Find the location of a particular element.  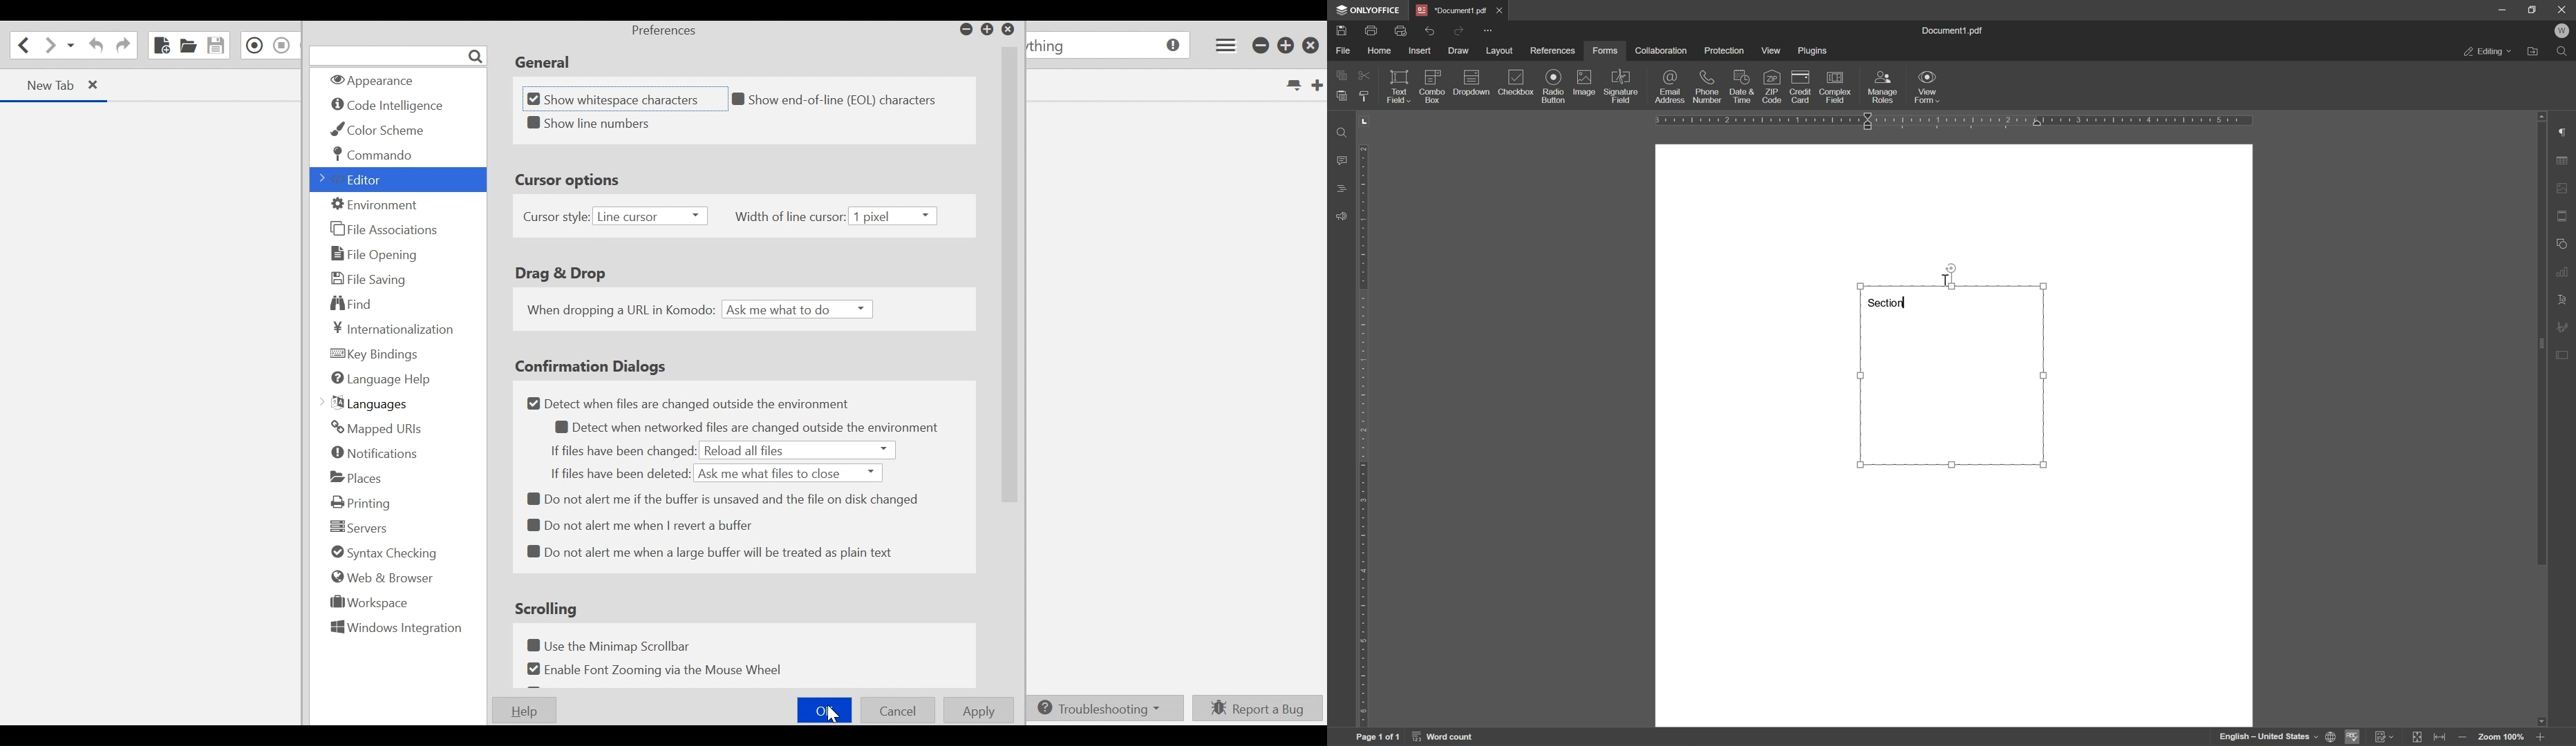

Cursor is located at coordinates (1945, 278).